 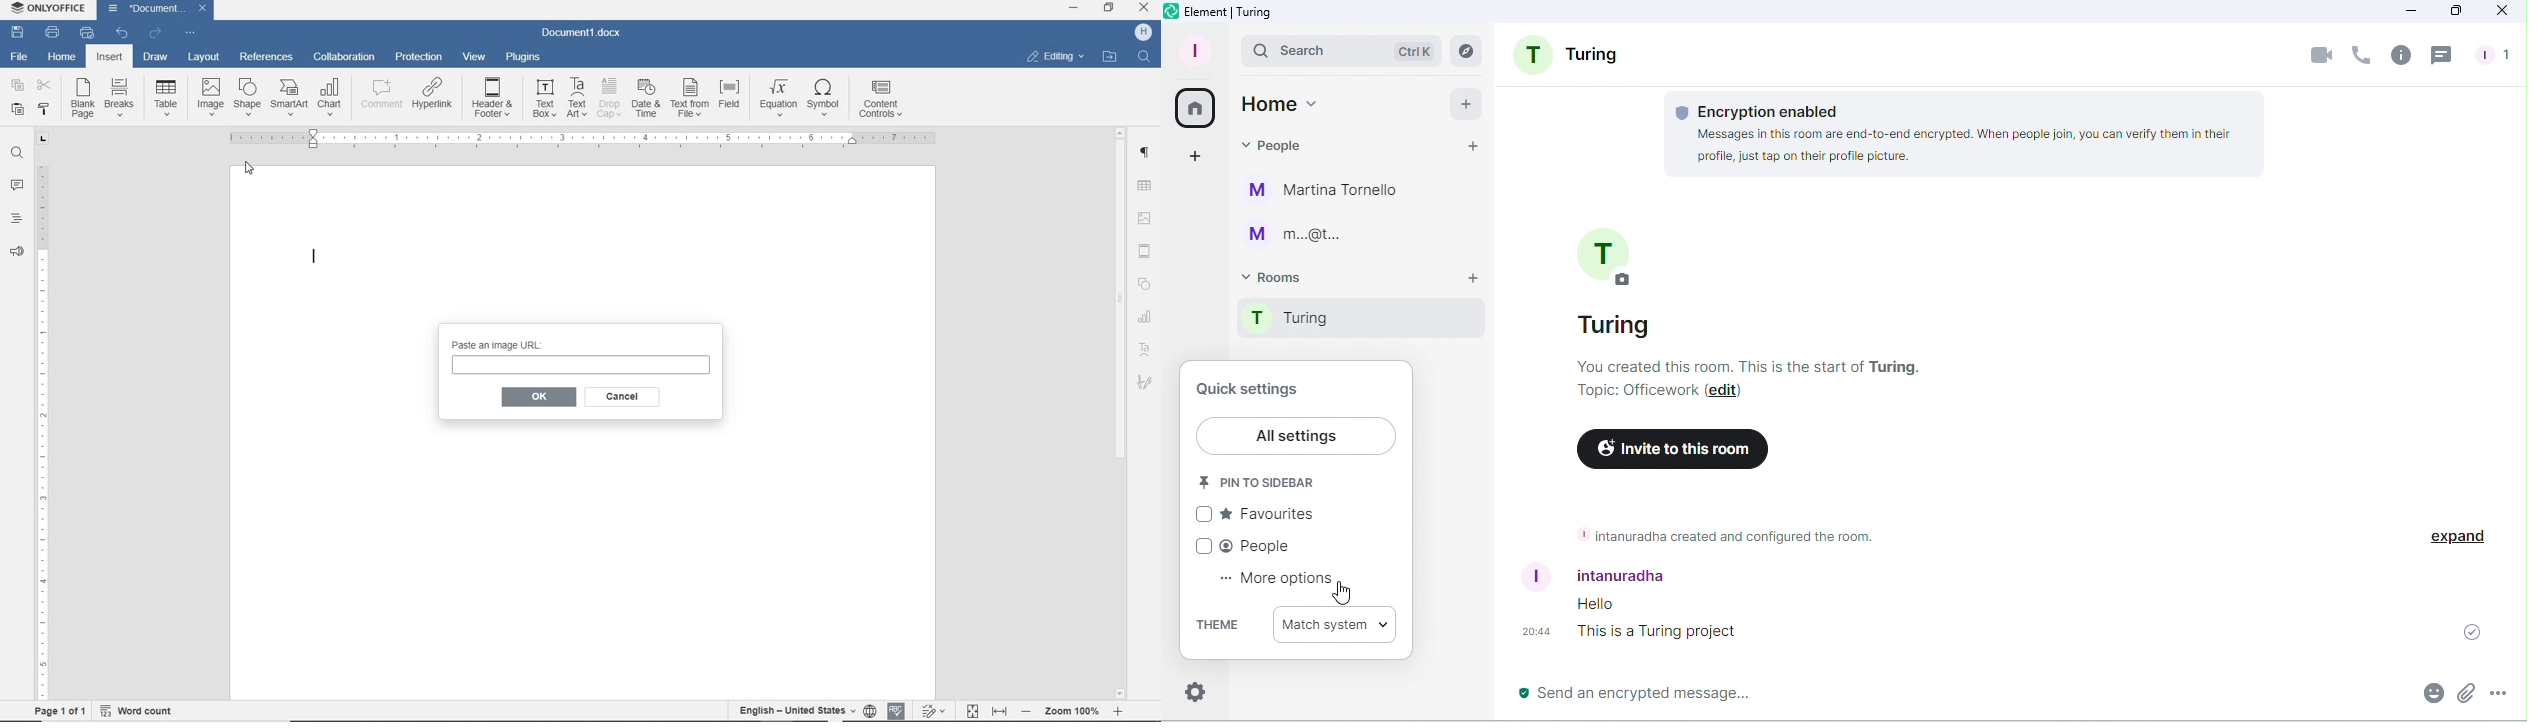 I want to click on table, so click(x=1147, y=184).